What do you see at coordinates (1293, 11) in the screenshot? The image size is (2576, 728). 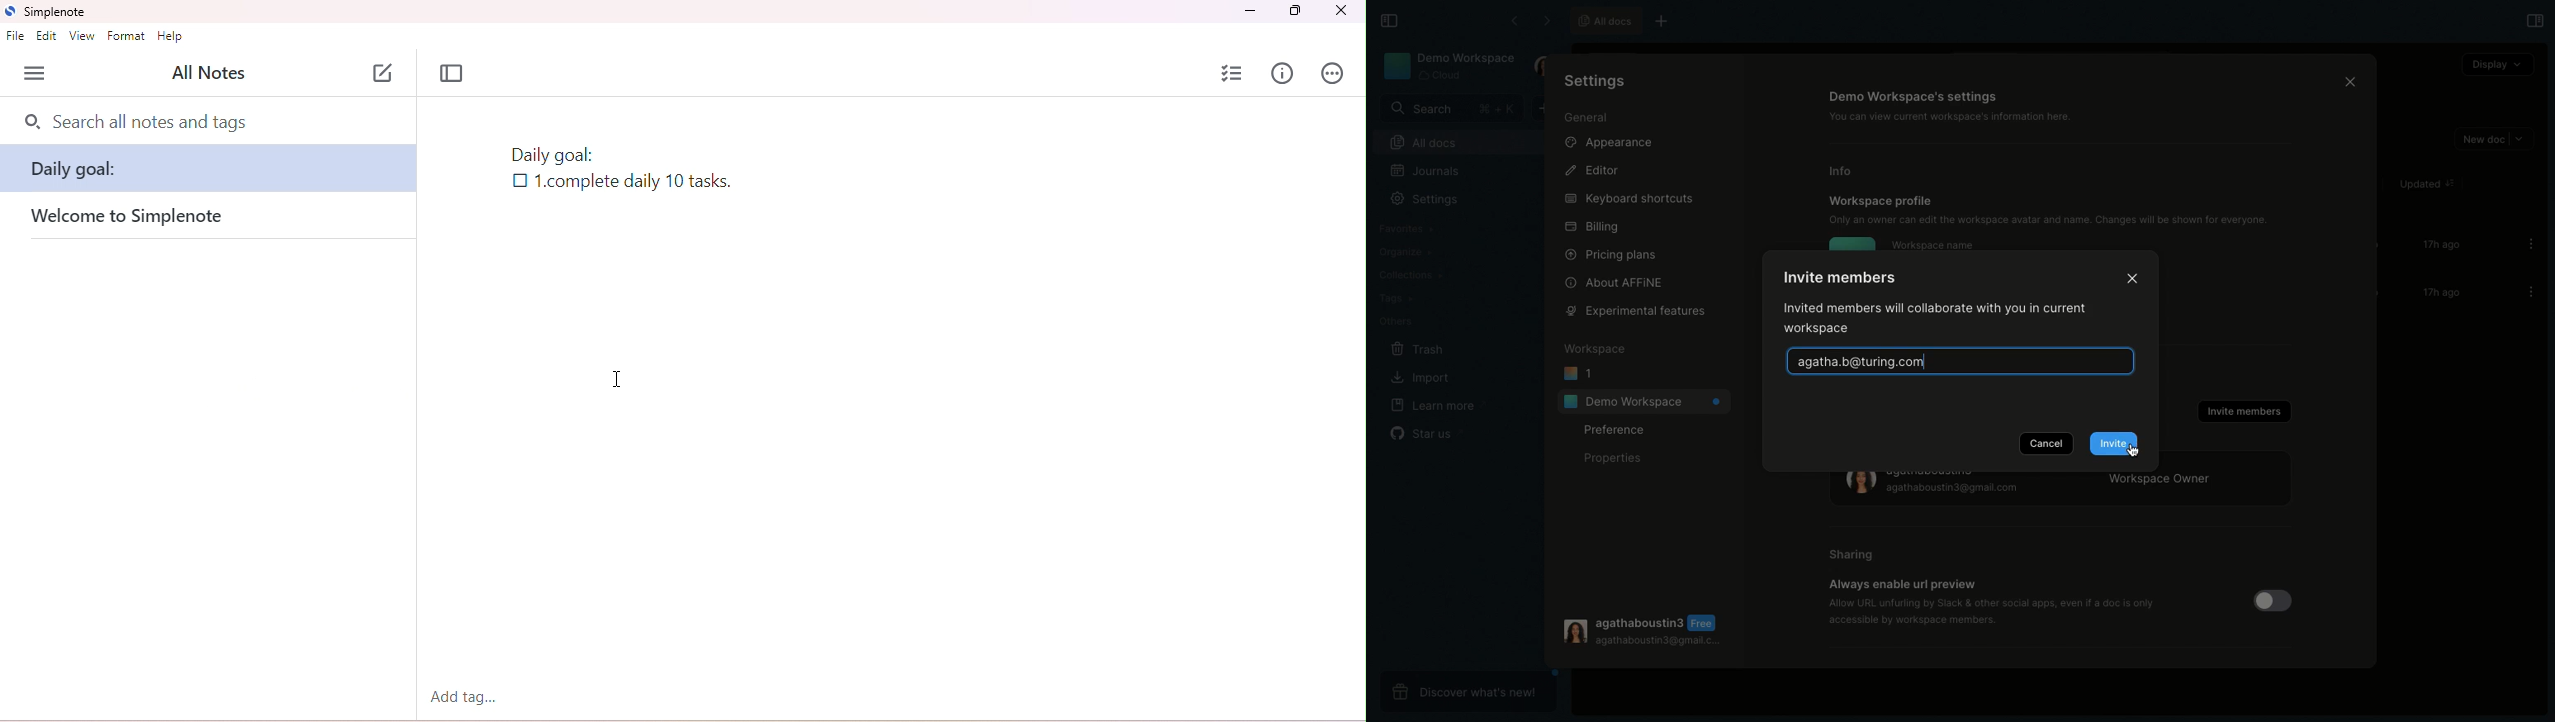 I see `maximize` at bounding box center [1293, 11].